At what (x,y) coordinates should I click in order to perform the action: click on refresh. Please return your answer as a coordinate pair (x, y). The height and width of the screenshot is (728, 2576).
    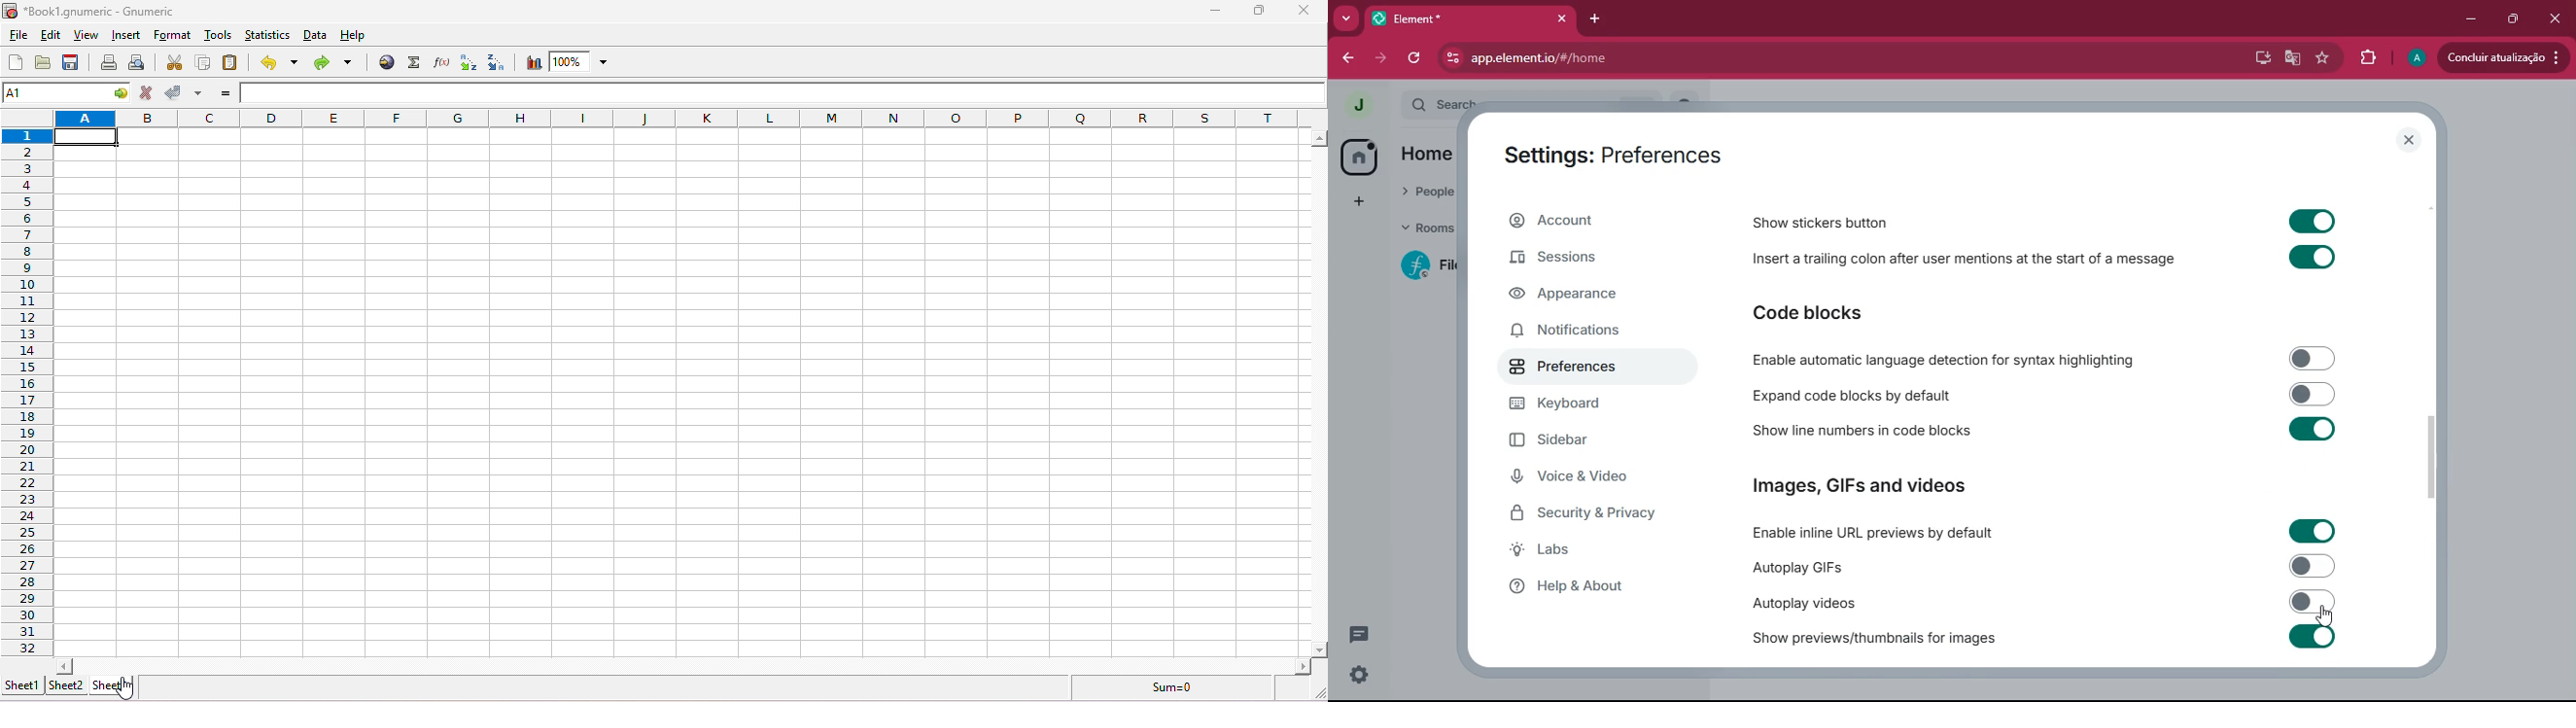
    Looking at the image, I should click on (1416, 58).